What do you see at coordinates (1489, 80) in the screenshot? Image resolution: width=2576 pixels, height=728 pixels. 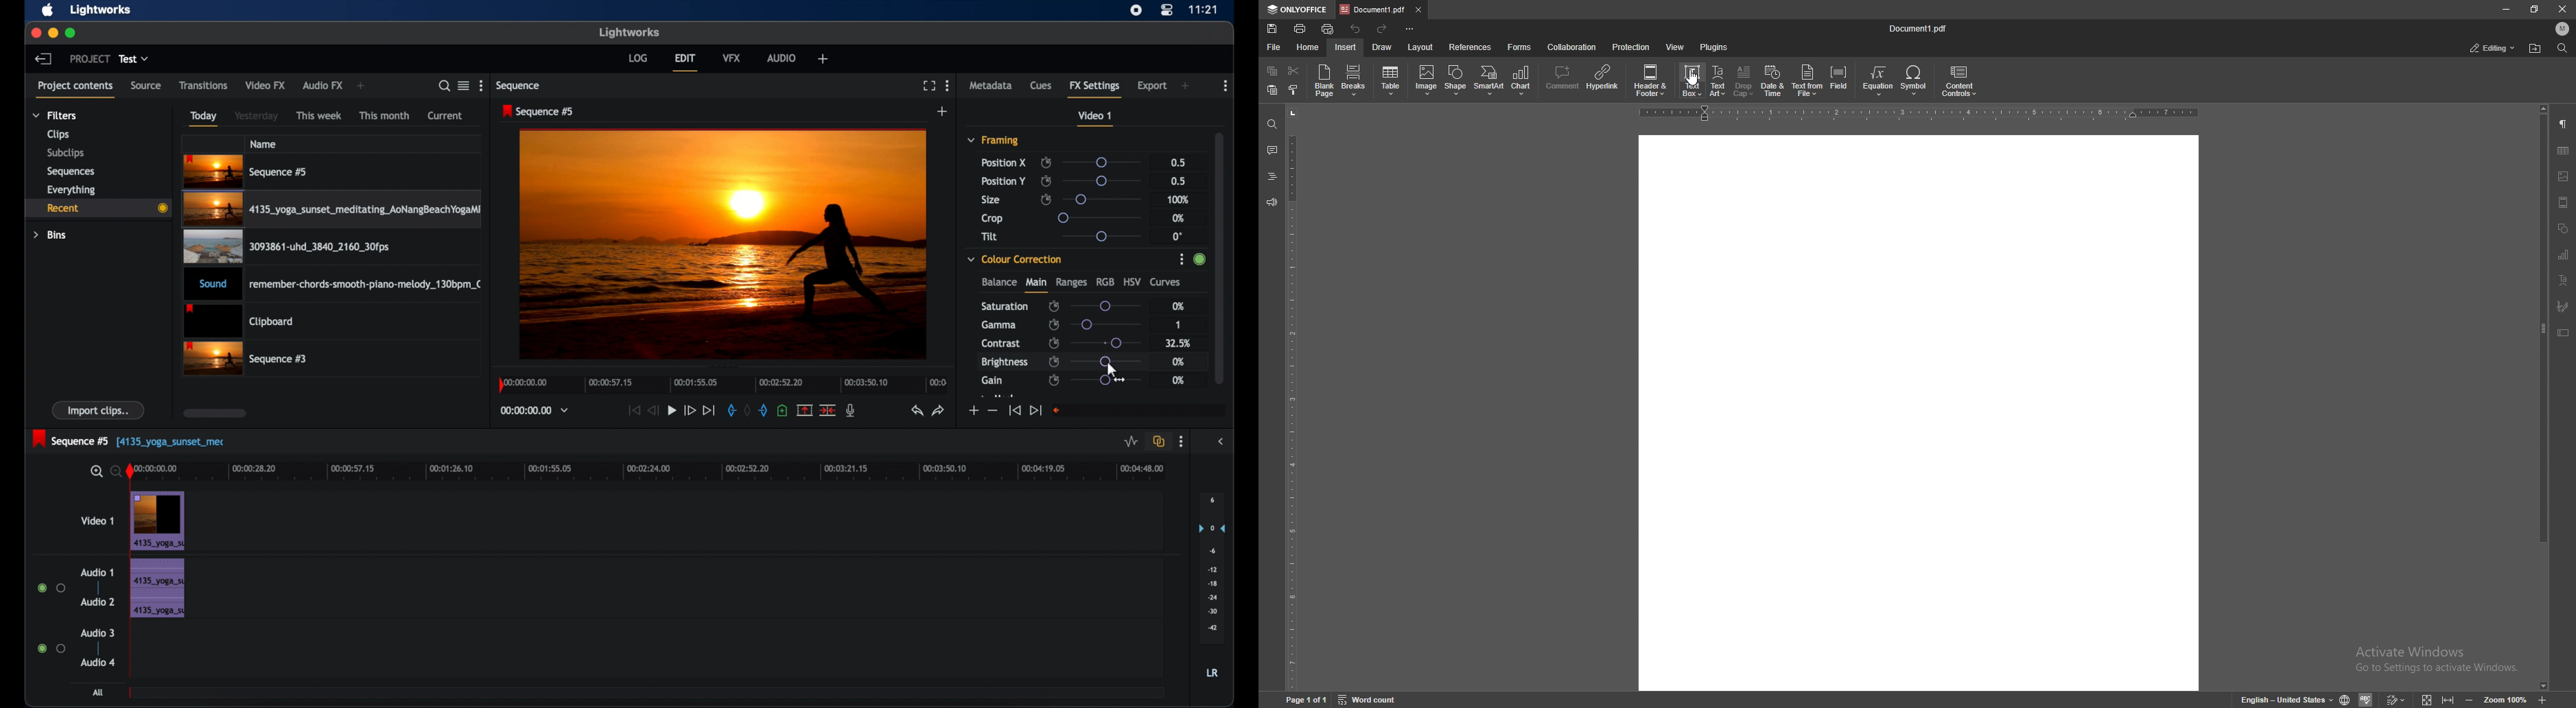 I see `smart art` at bounding box center [1489, 80].